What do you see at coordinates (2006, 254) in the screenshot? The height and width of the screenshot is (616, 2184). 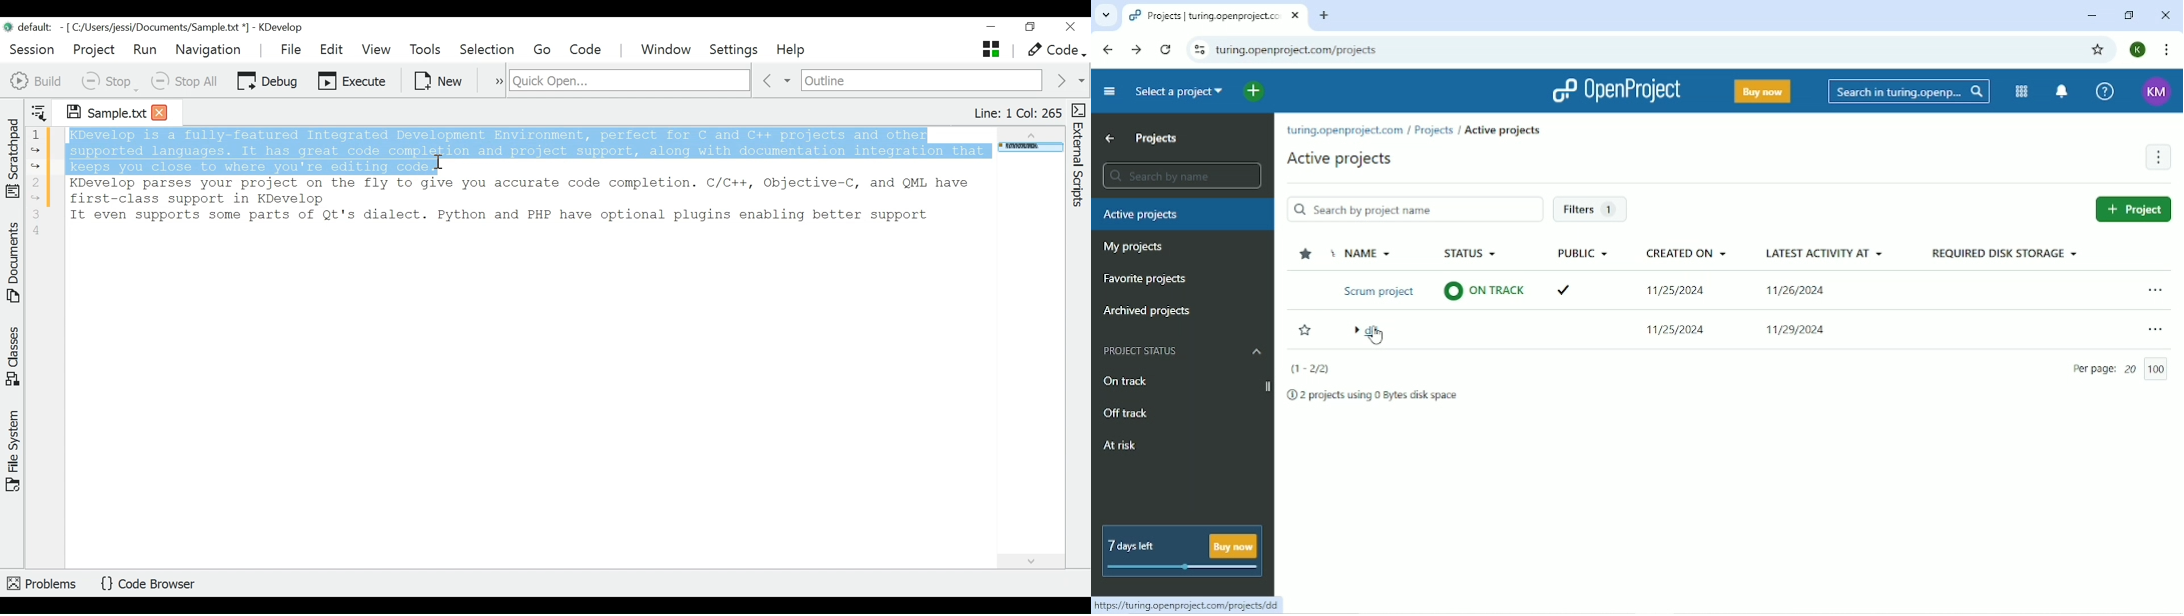 I see `Required disk storage` at bounding box center [2006, 254].